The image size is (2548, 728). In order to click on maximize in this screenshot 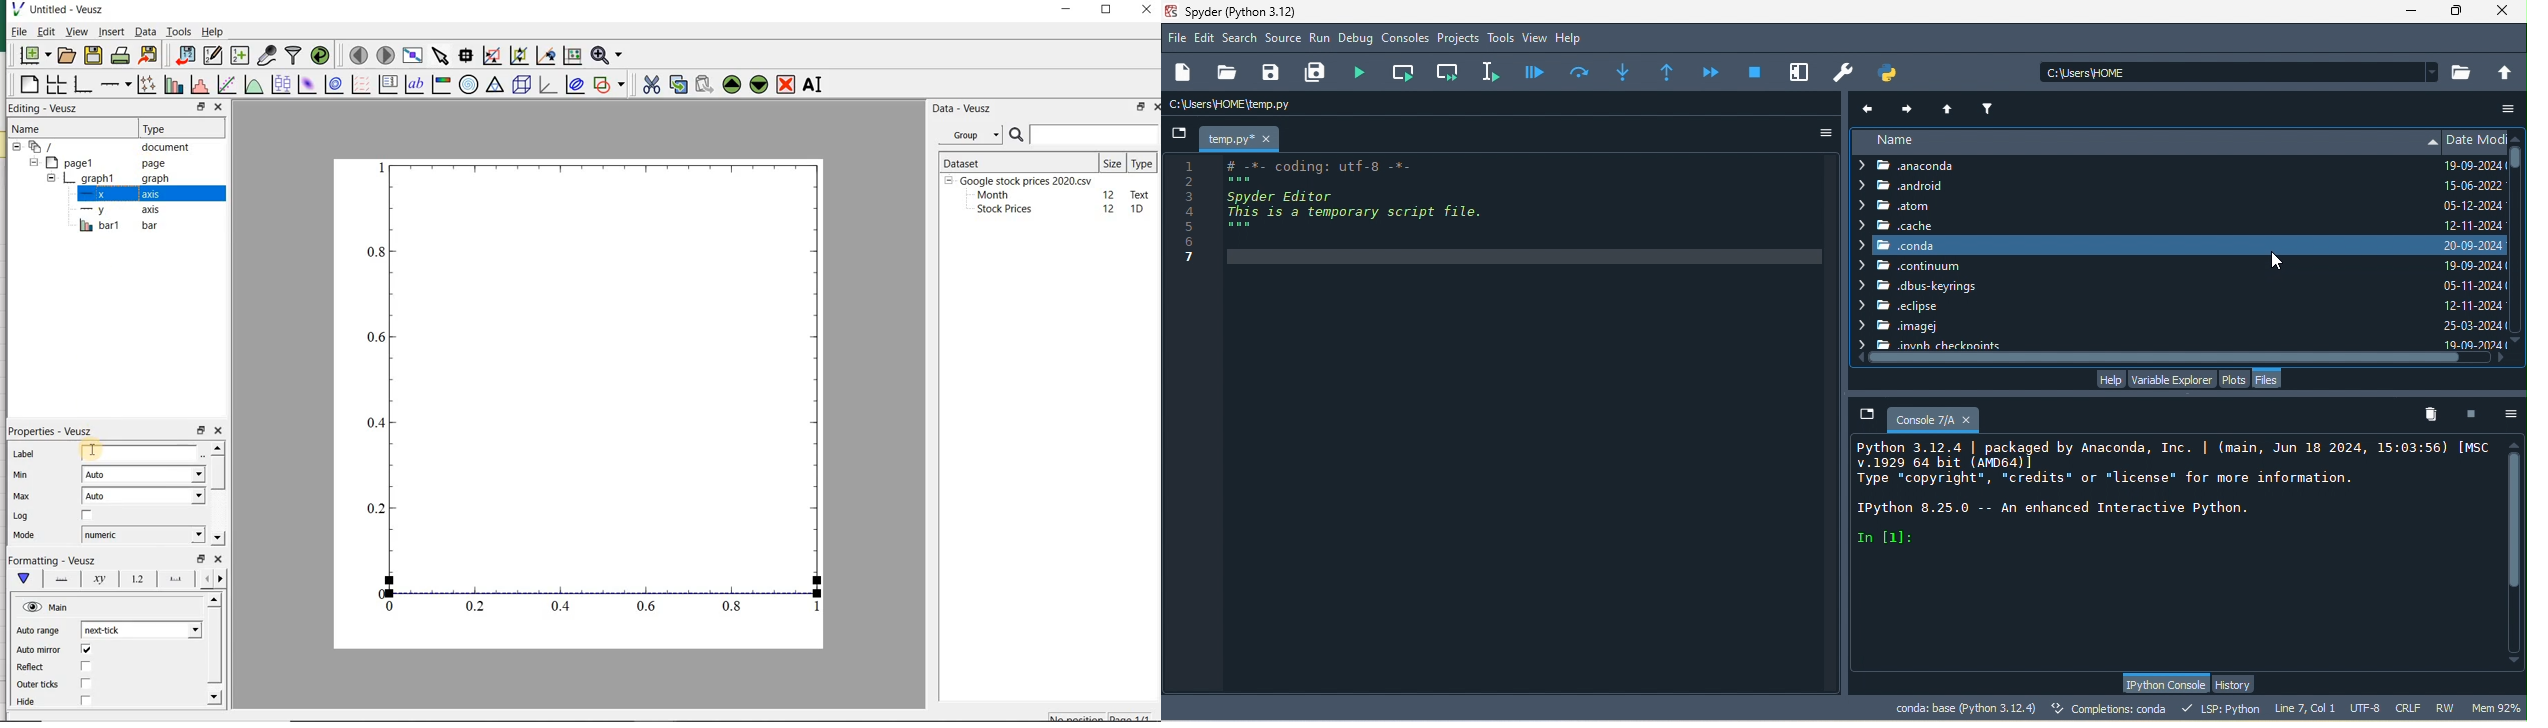, I will do `click(2458, 11)`.